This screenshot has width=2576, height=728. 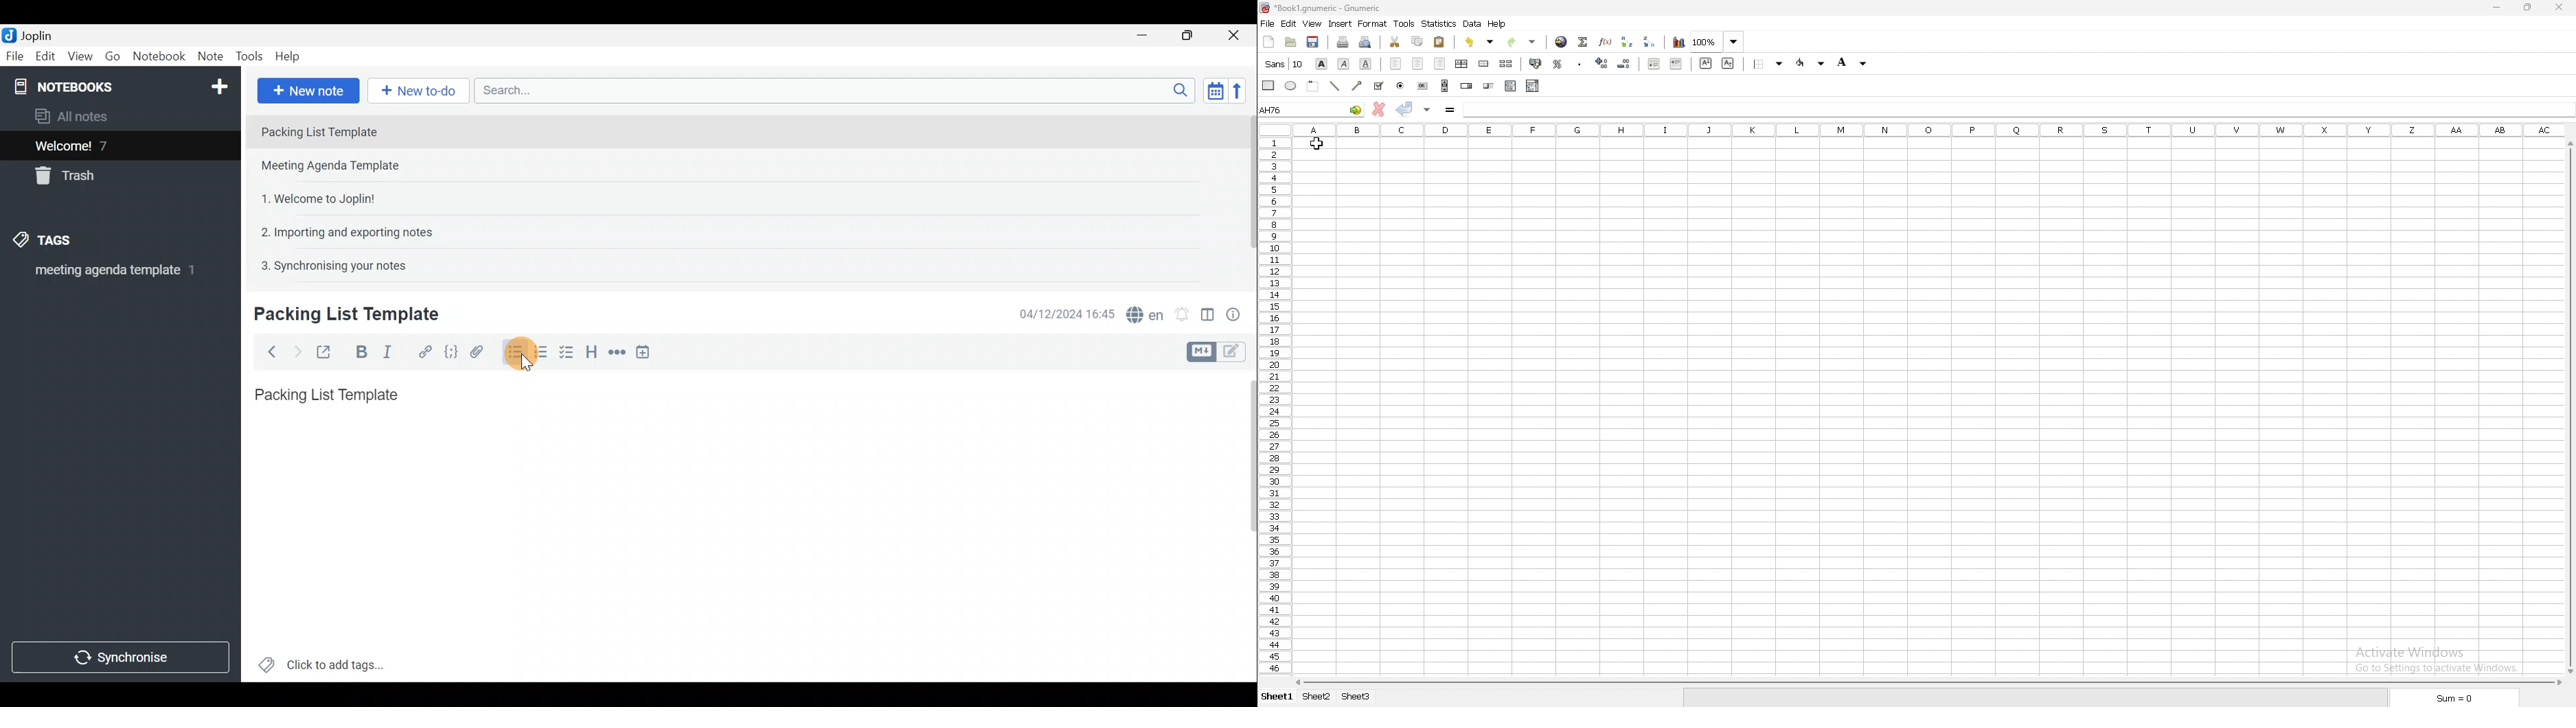 I want to click on Back, so click(x=269, y=352).